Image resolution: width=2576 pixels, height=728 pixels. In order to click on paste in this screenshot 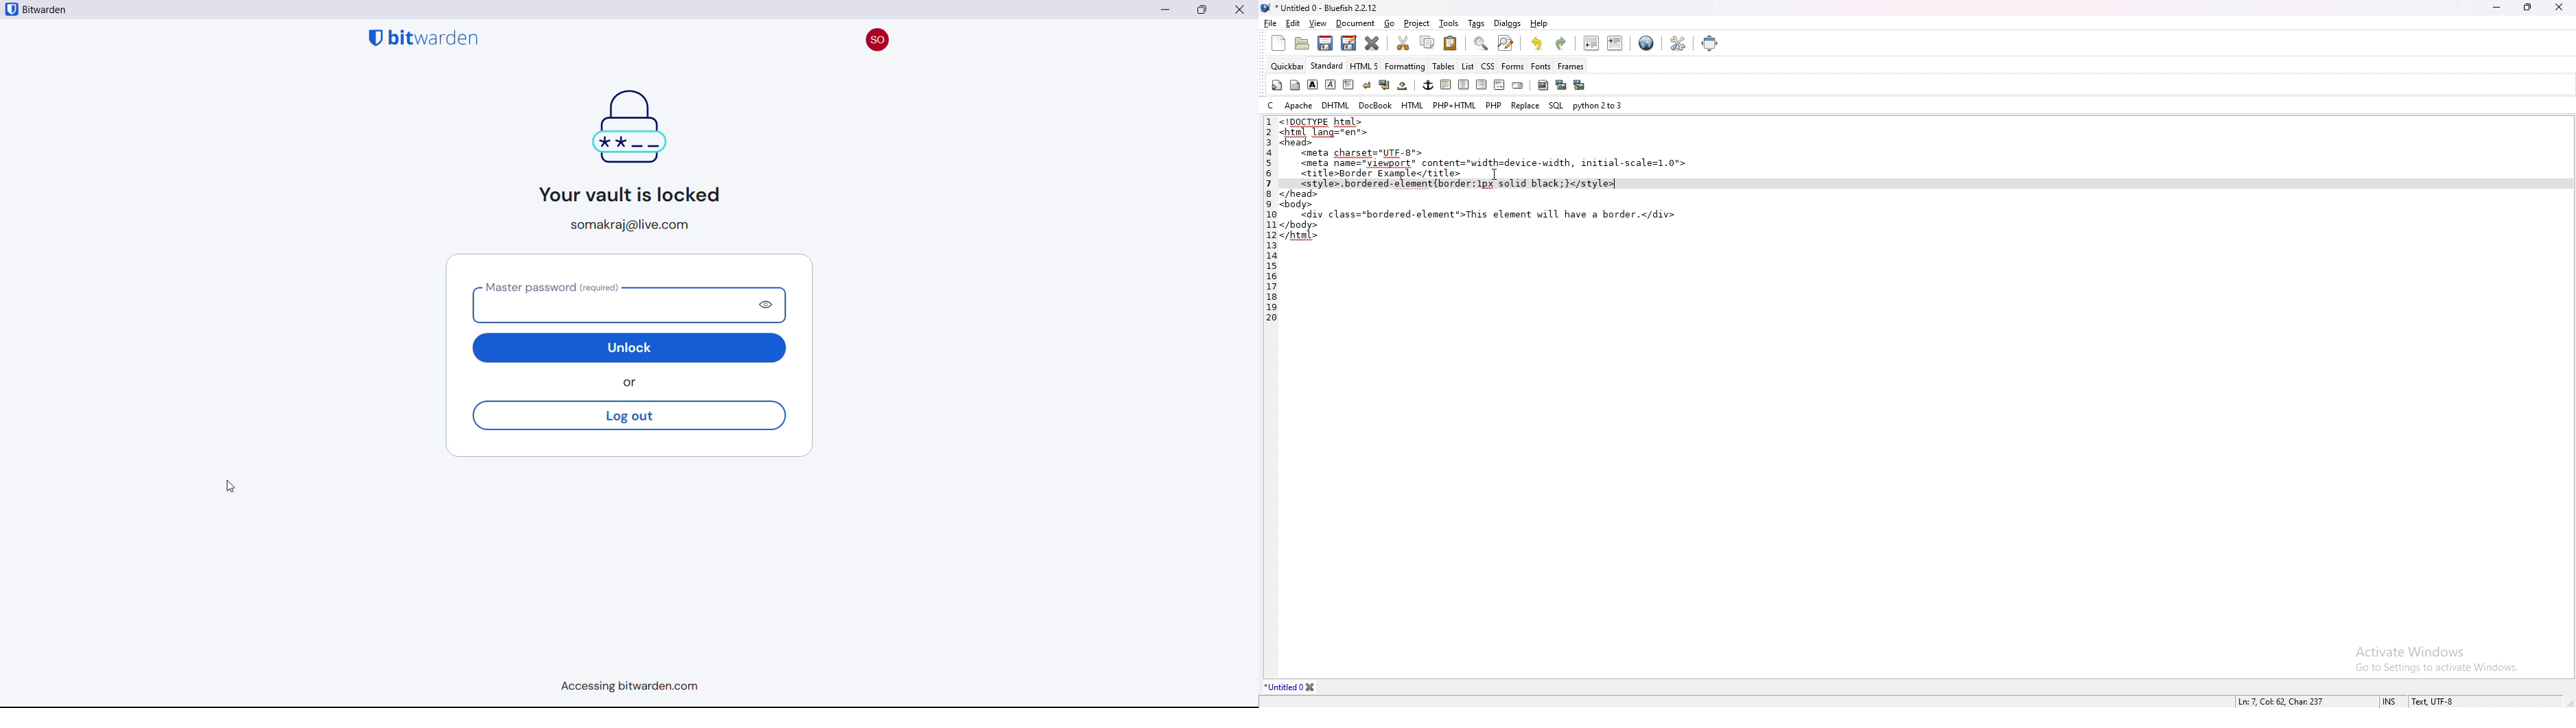, I will do `click(1451, 43)`.